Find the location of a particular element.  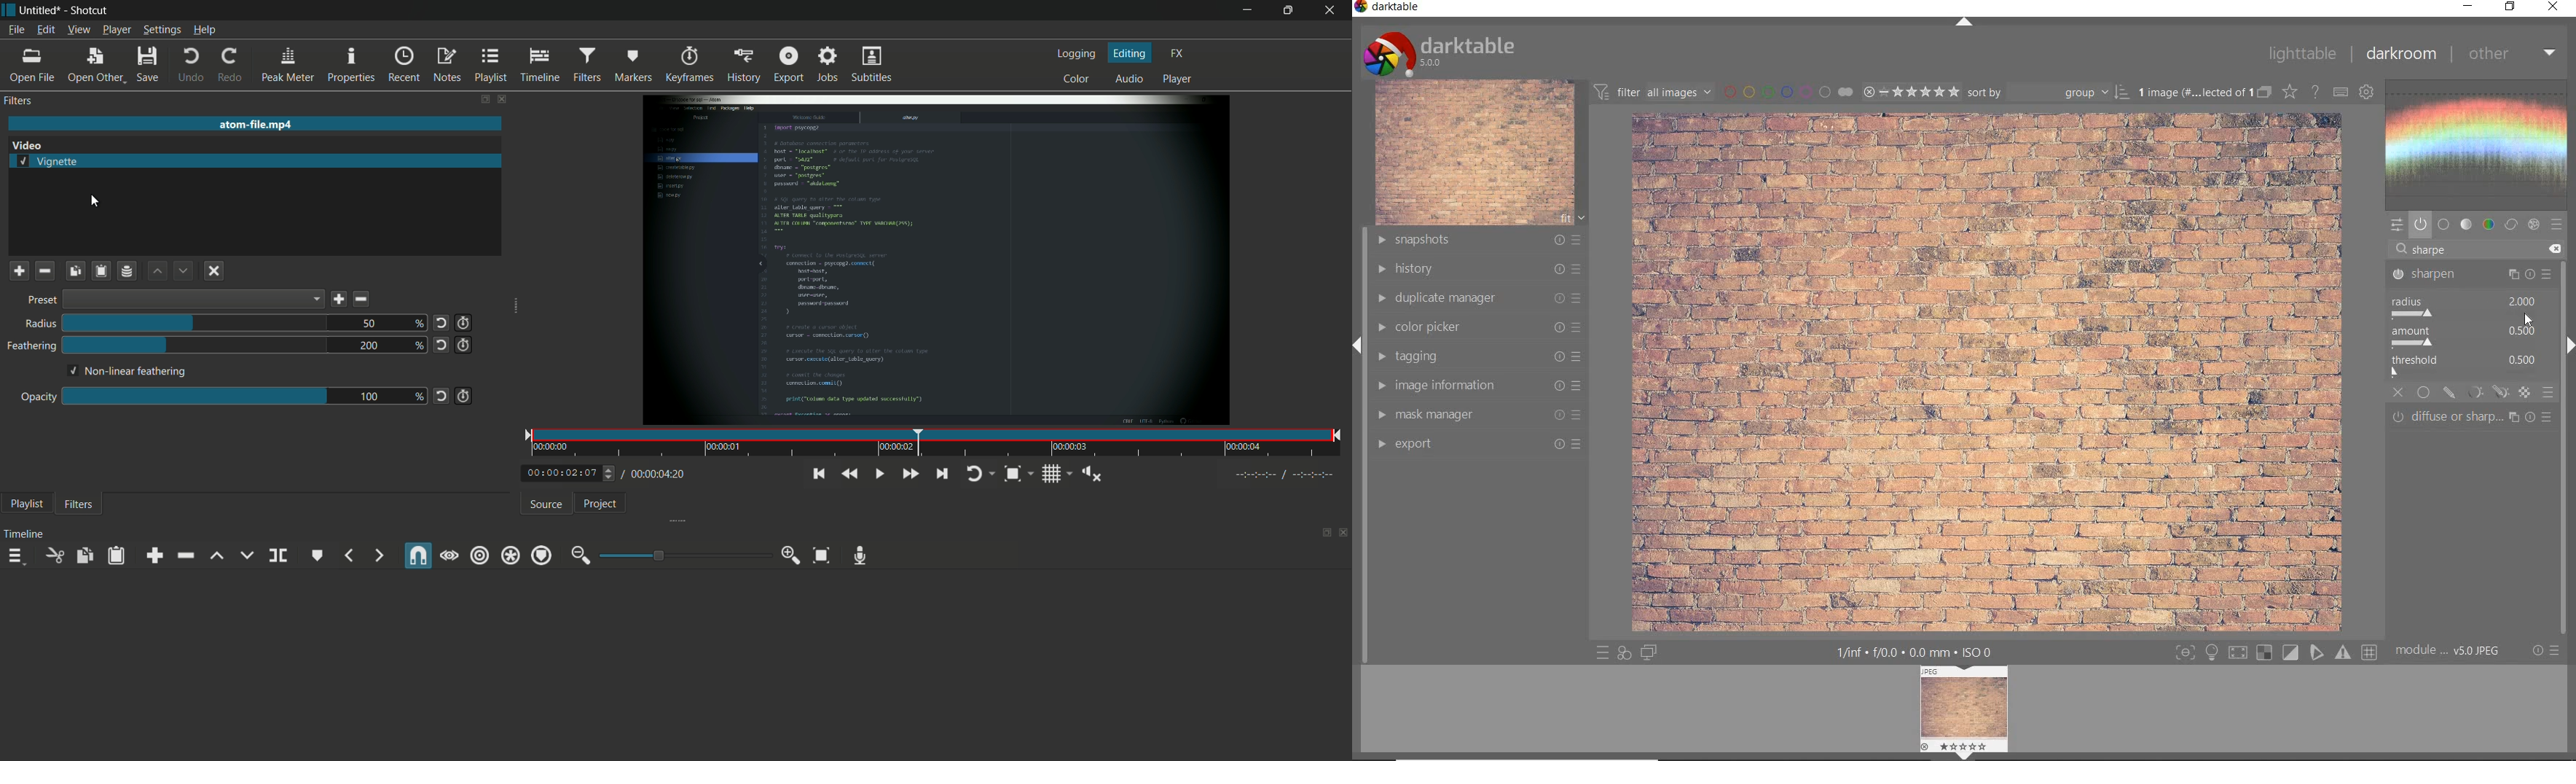

zoom out is located at coordinates (581, 556).